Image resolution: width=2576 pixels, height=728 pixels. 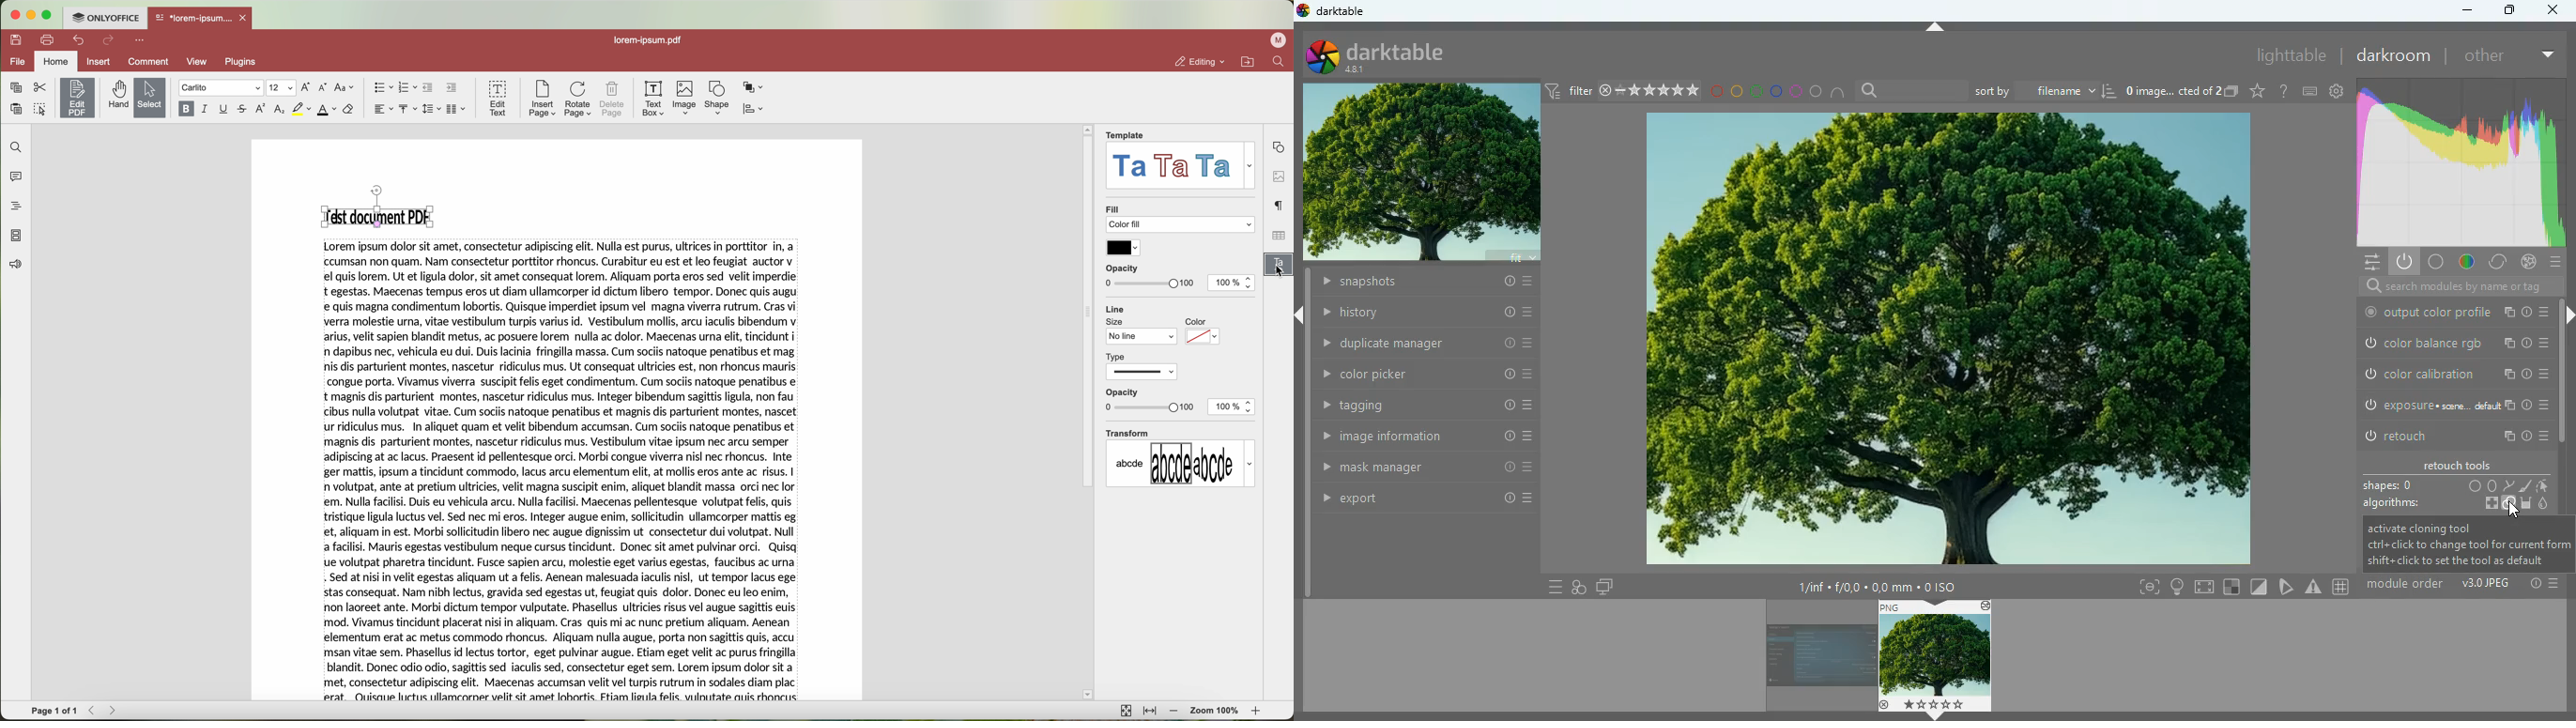 What do you see at coordinates (2369, 262) in the screenshot?
I see `settings` at bounding box center [2369, 262].